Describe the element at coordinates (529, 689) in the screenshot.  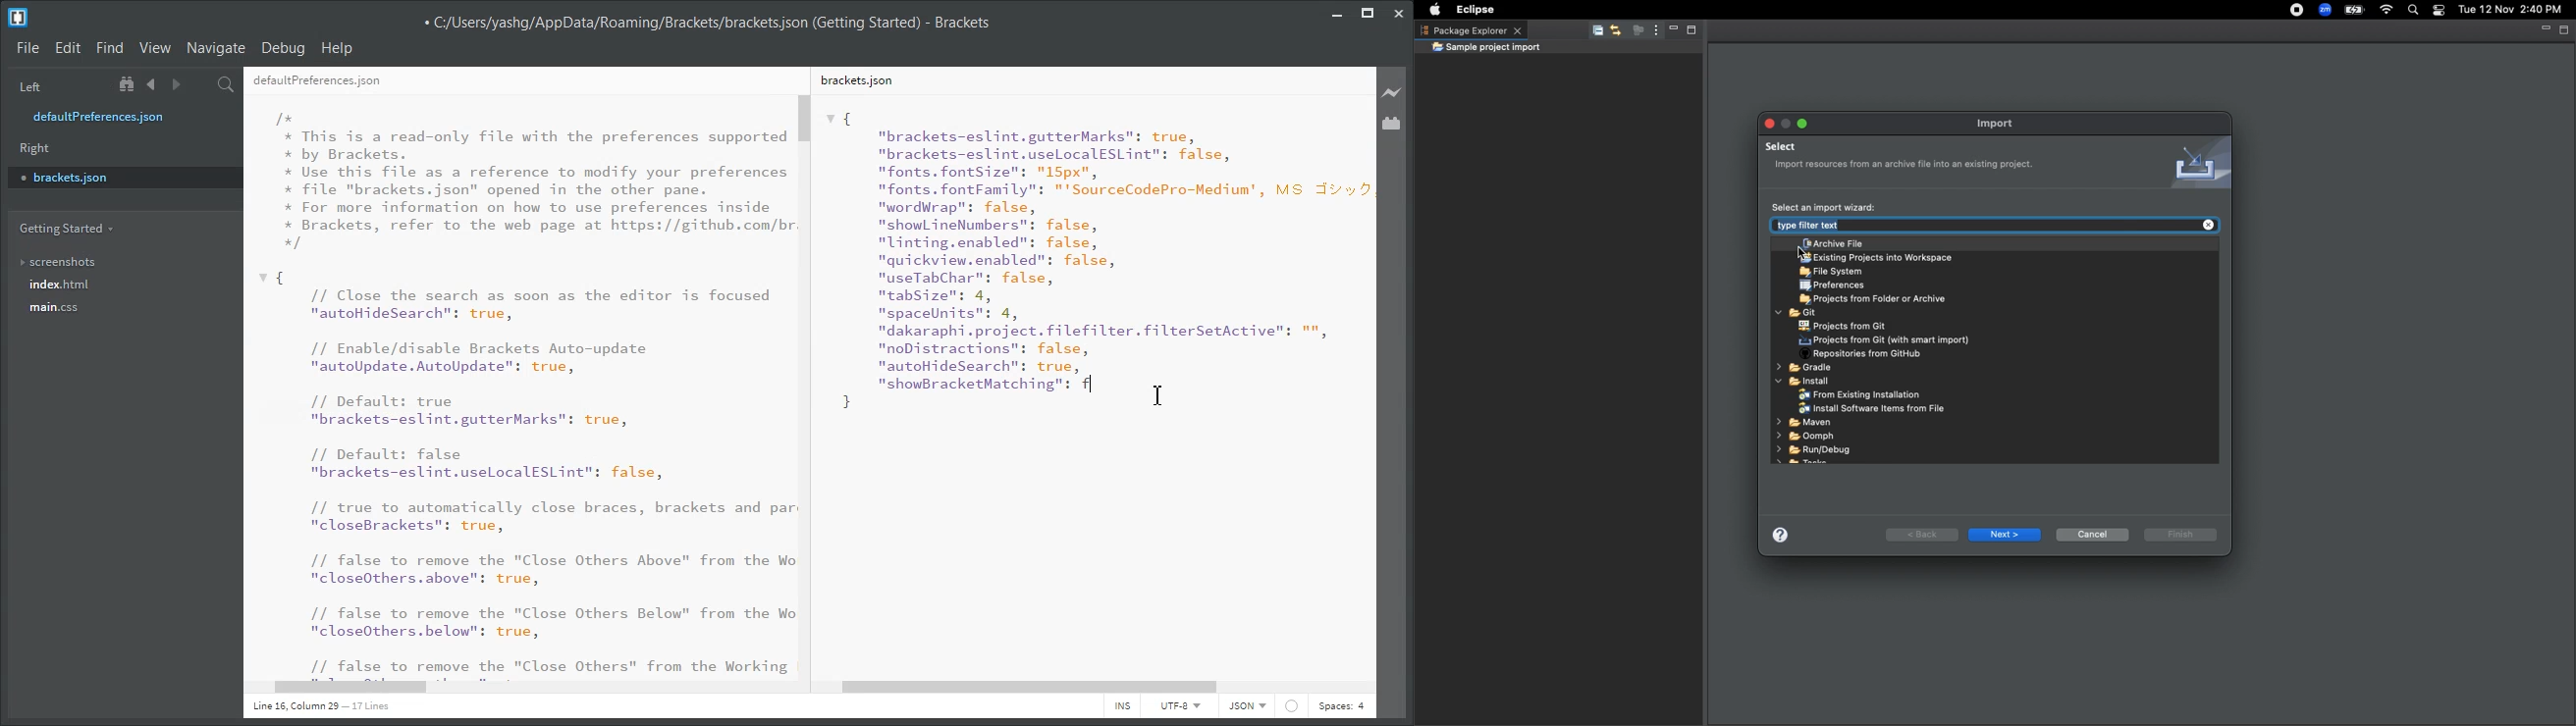
I see `Horizontal Scroll Bar` at that location.